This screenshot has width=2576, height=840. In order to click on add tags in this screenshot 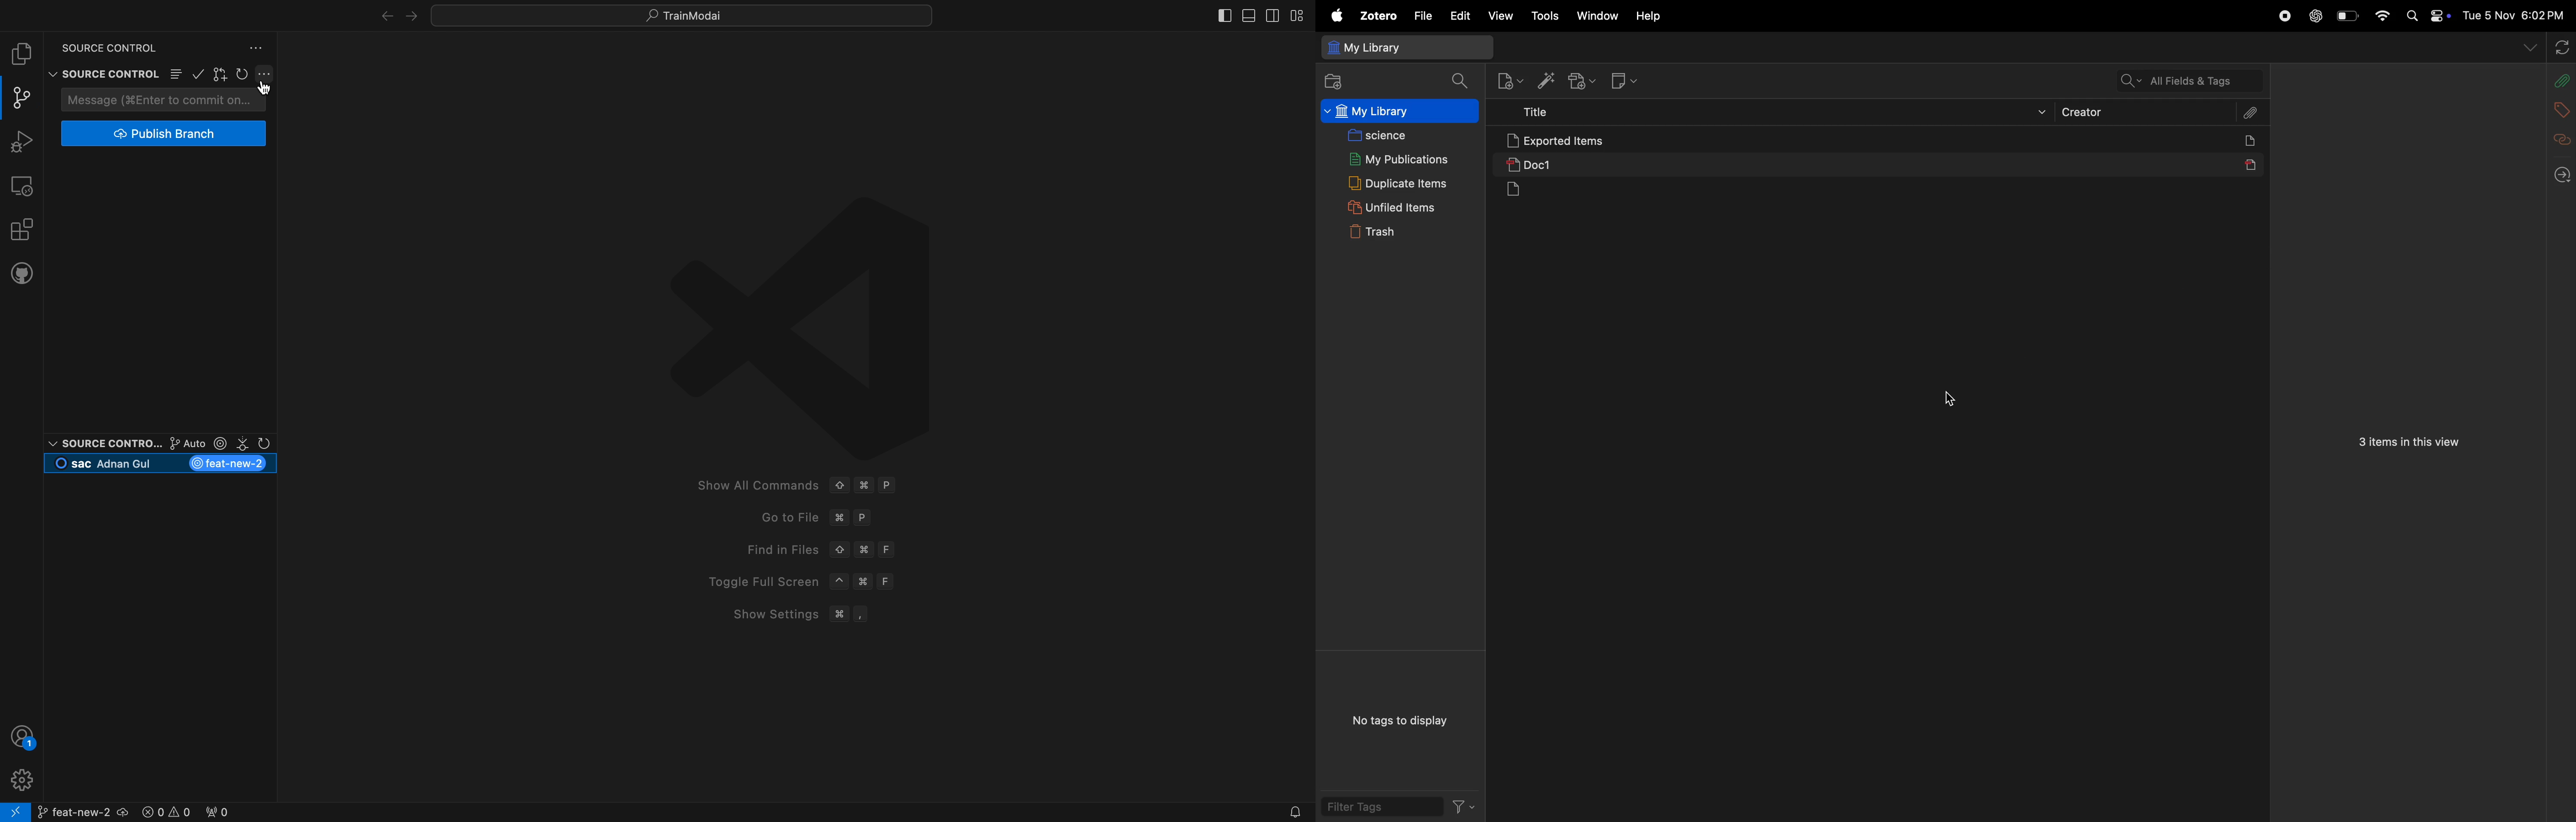, I will do `click(2556, 110)`.